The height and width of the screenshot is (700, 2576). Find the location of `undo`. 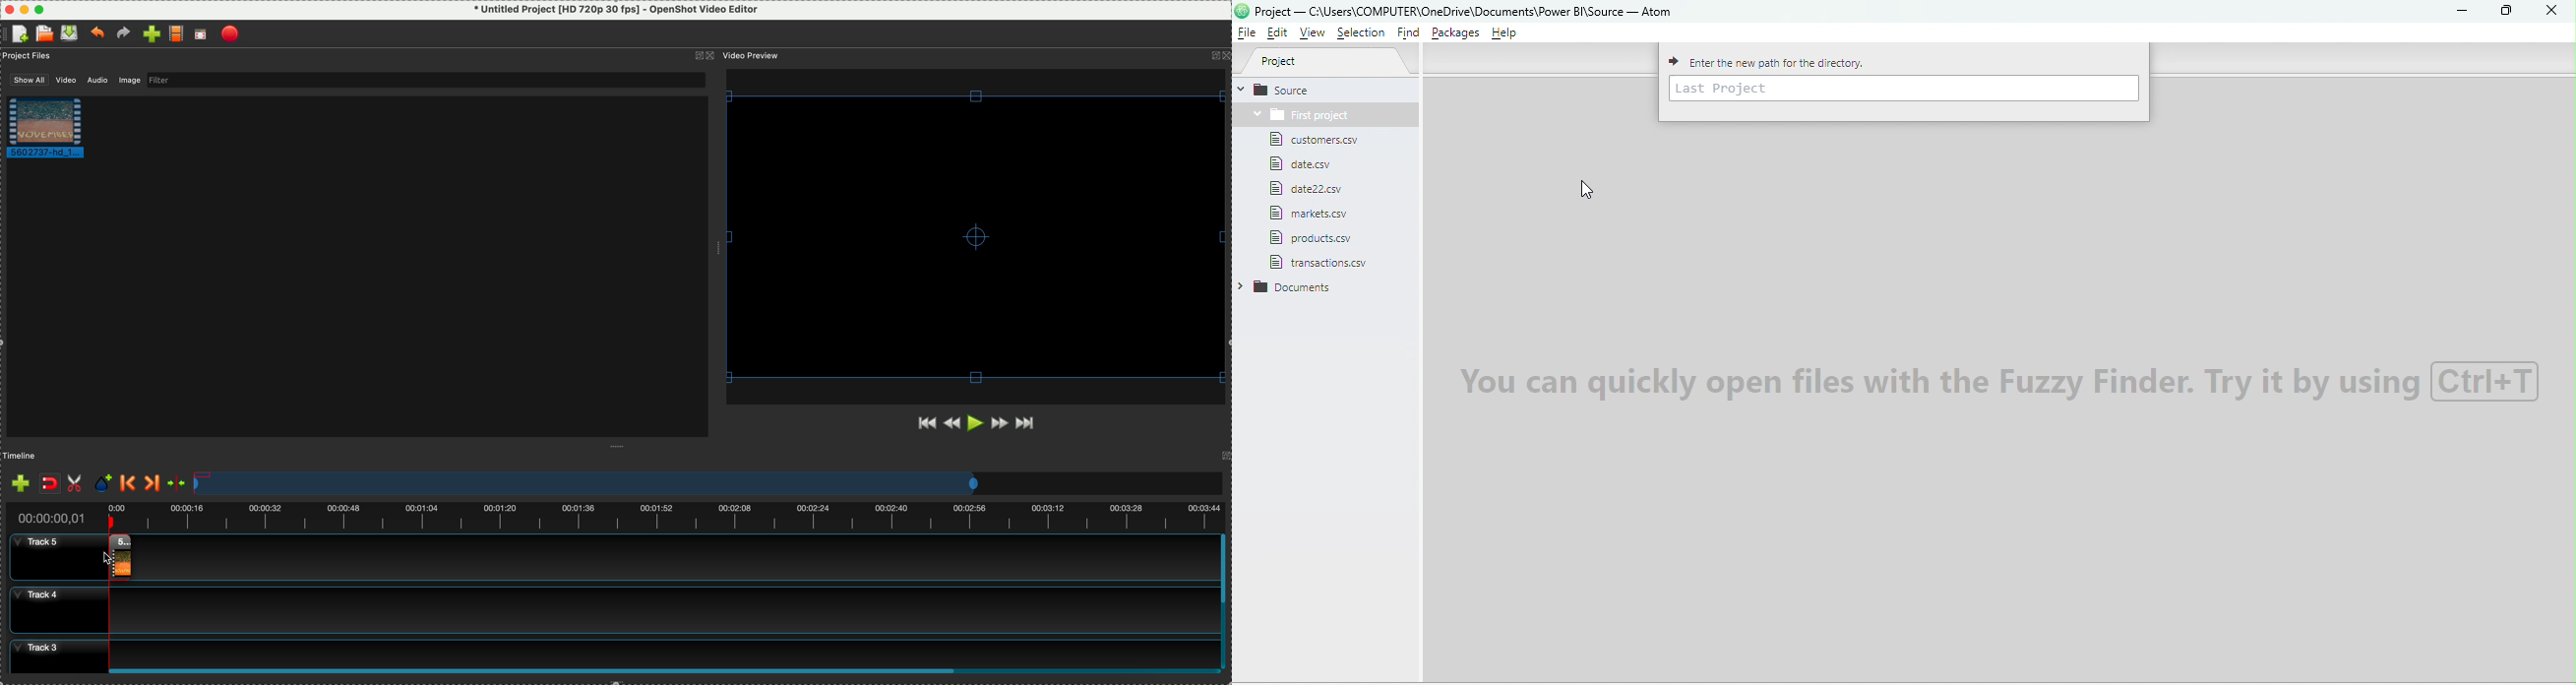

undo is located at coordinates (97, 34).